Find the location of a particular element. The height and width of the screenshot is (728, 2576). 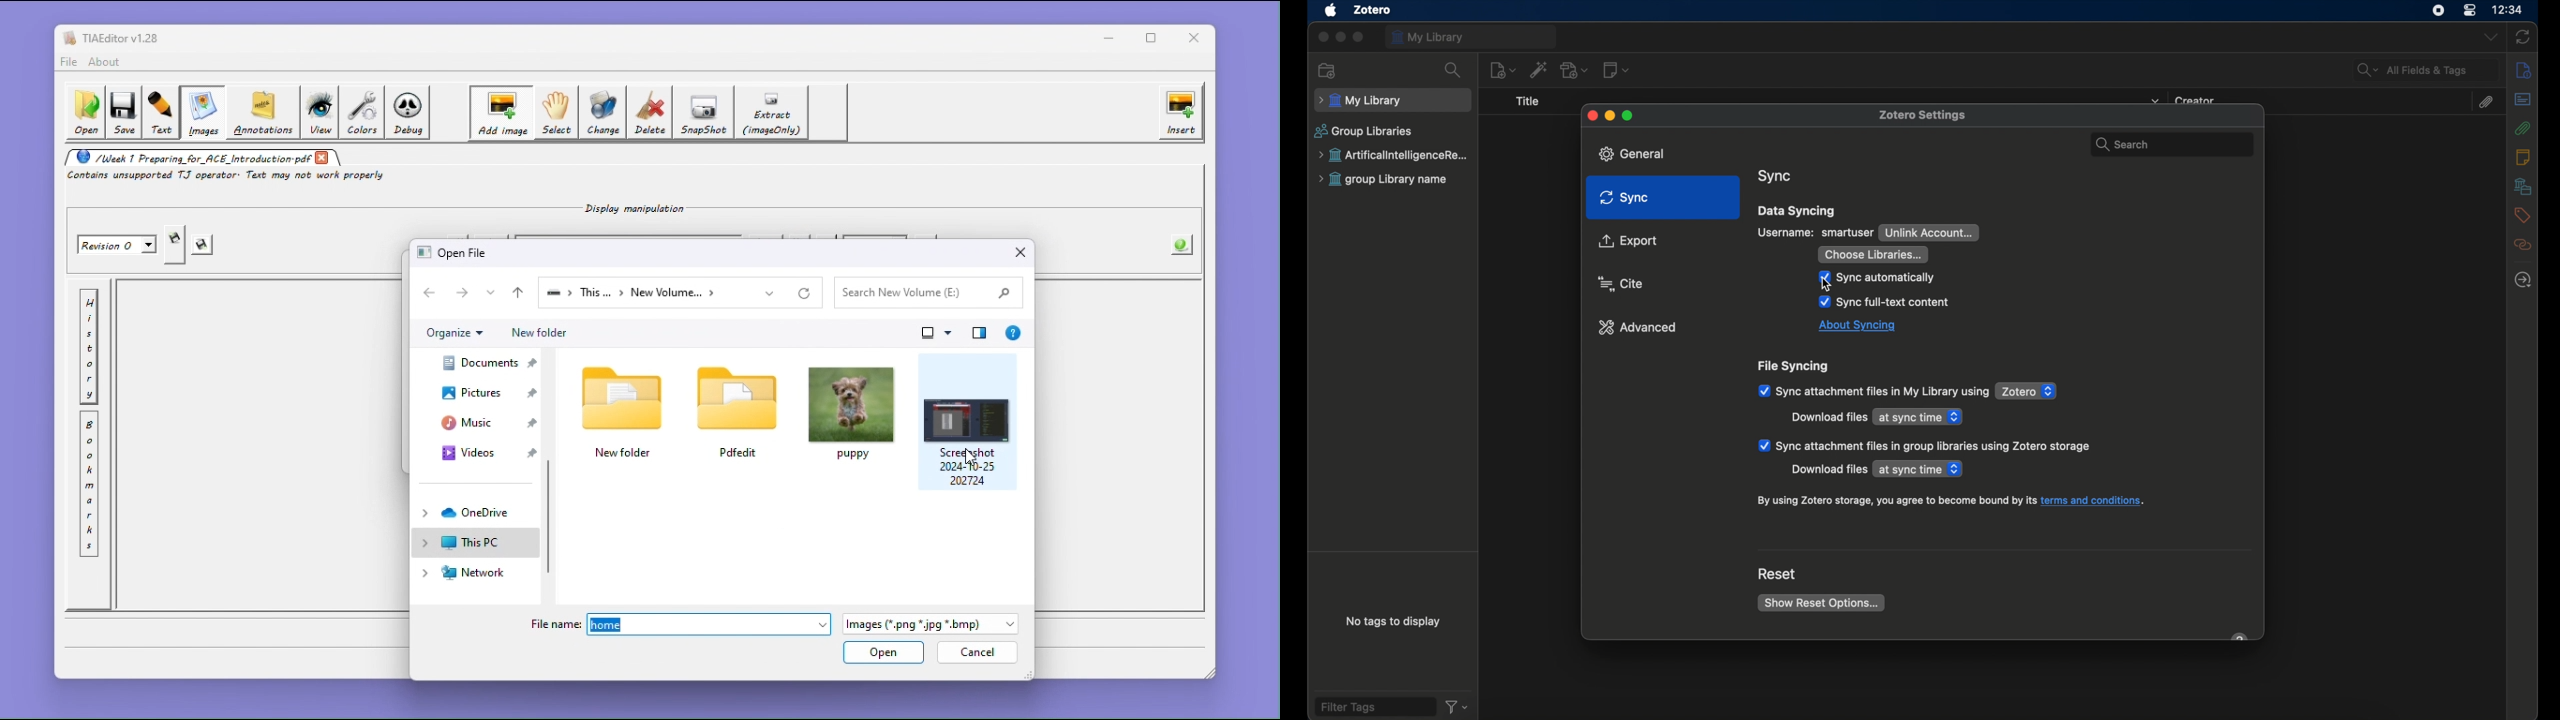

control center is located at coordinates (2469, 11).